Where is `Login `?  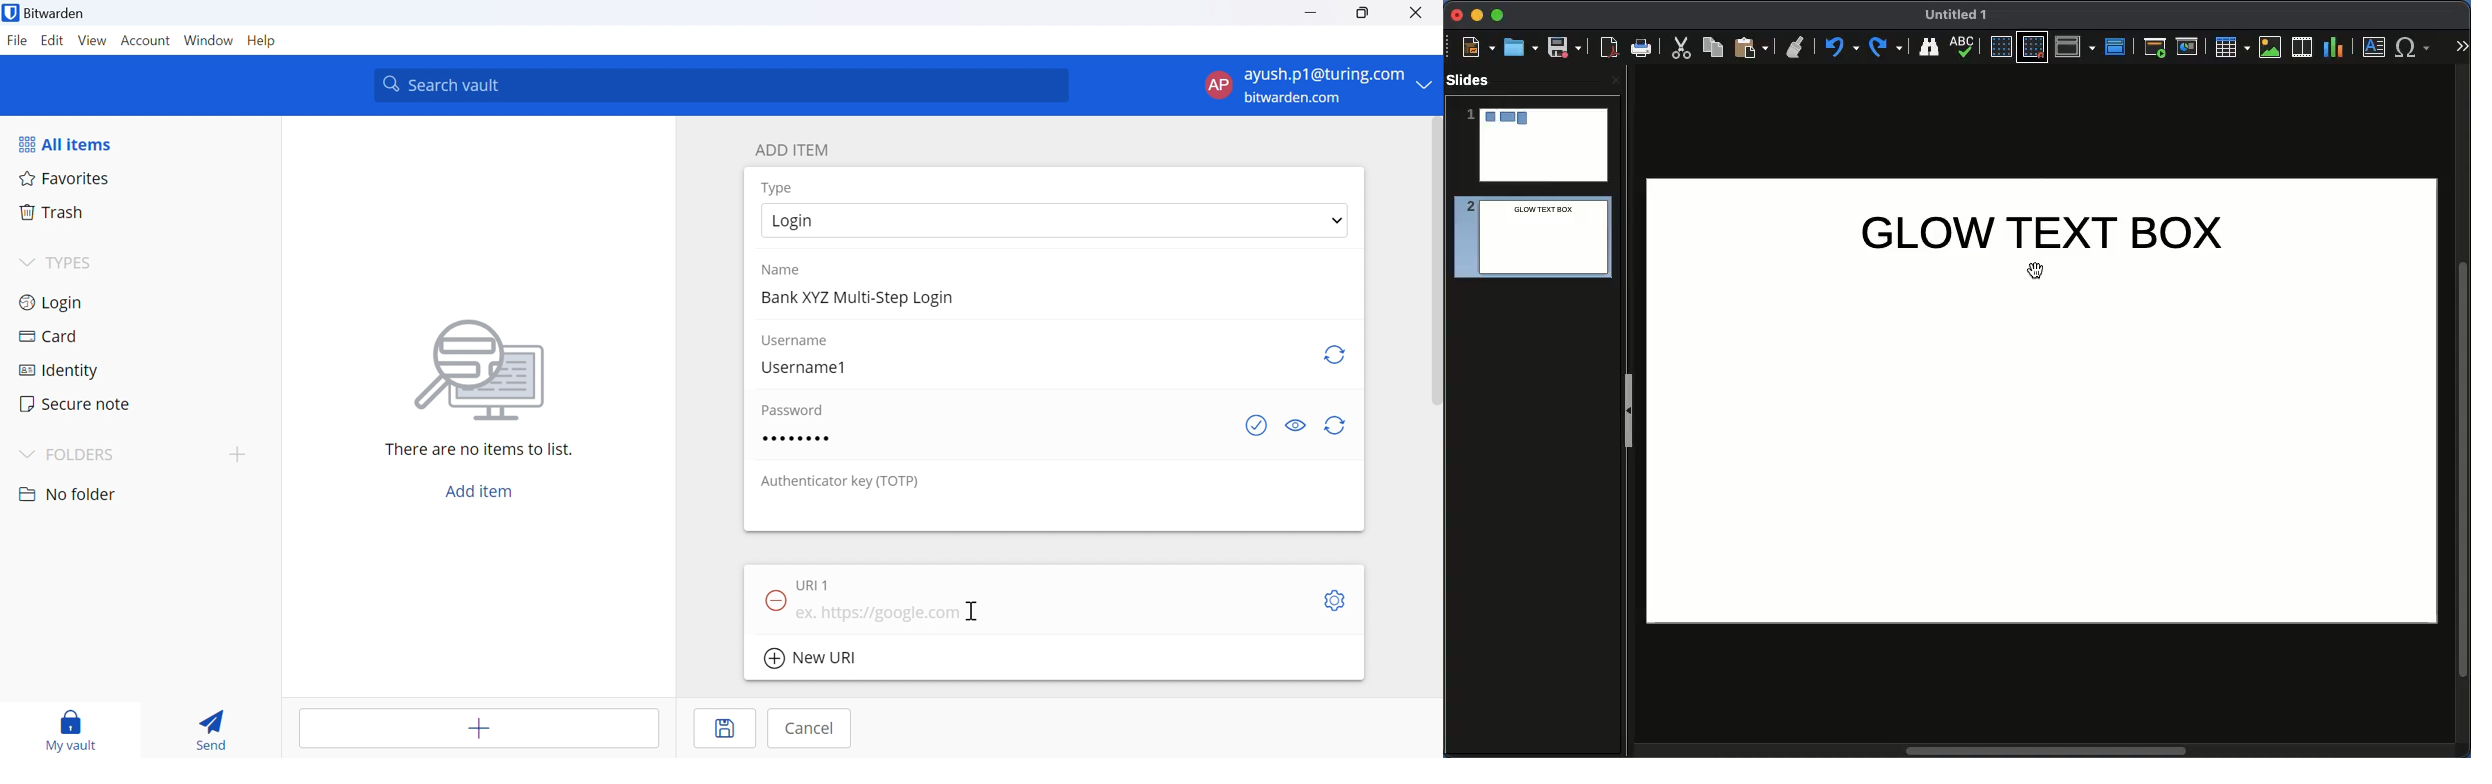
Login  is located at coordinates (813, 220).